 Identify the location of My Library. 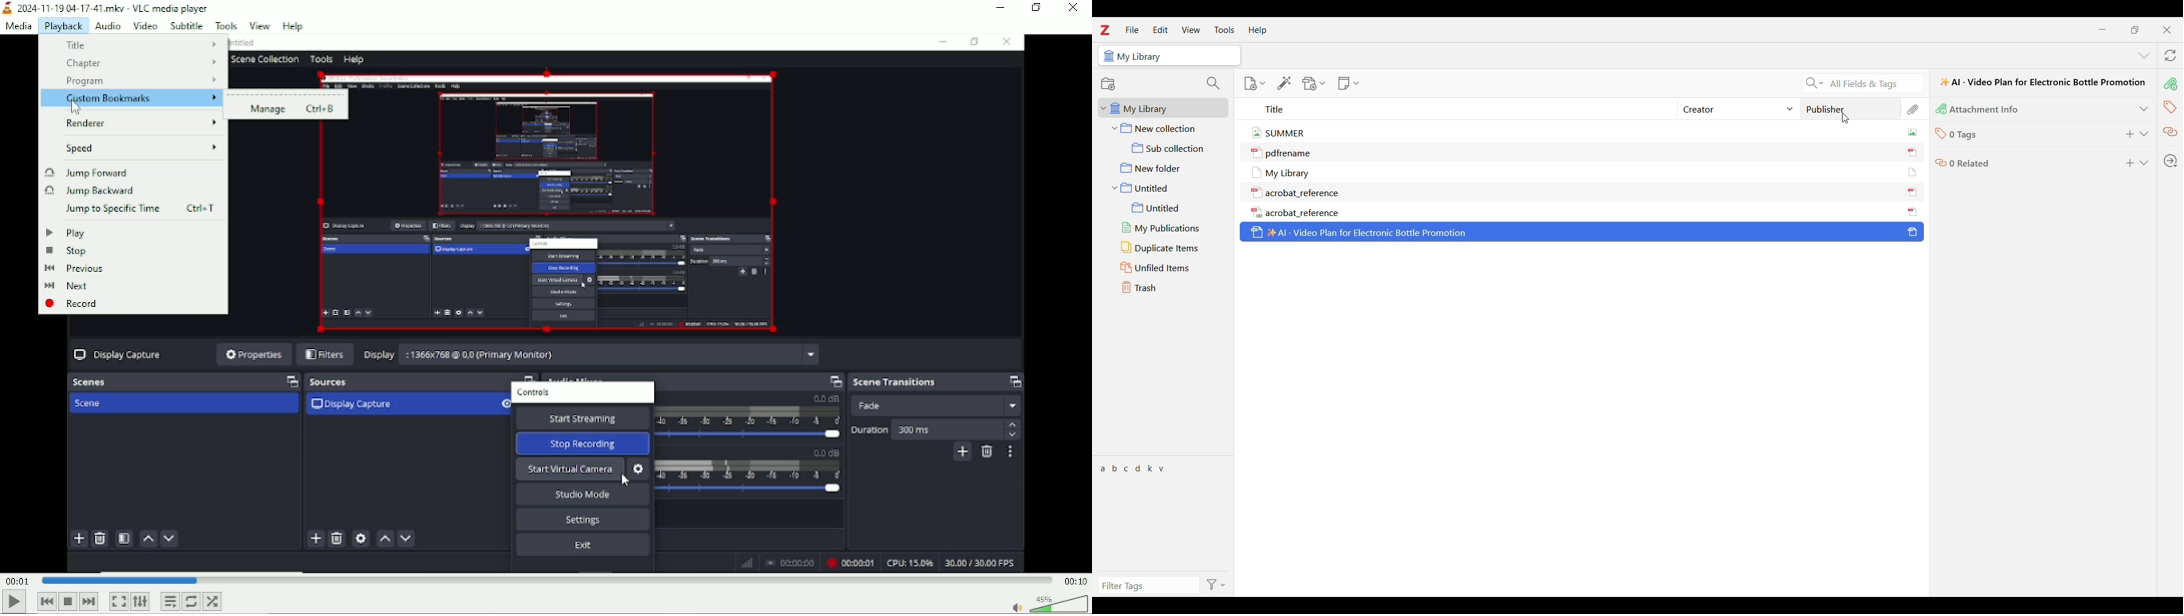
(1286, 173).